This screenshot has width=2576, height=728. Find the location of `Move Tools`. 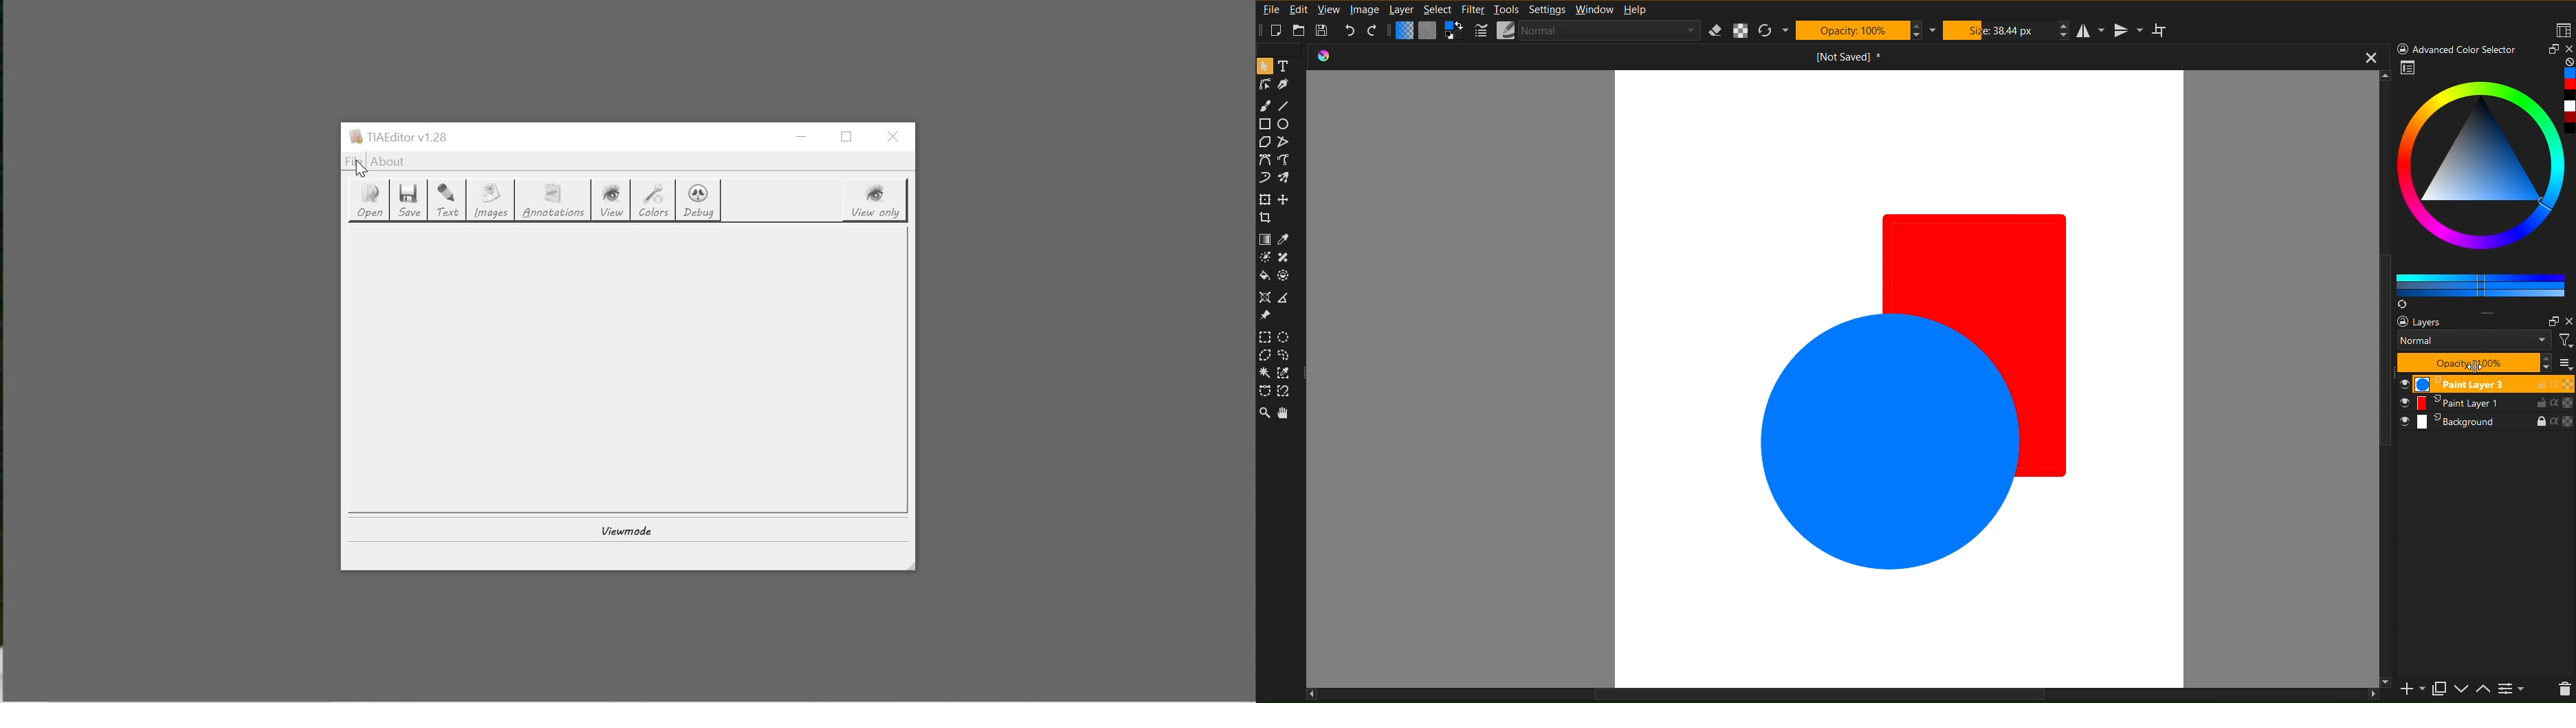

Move Tools is located at coordinates (1265, 200).